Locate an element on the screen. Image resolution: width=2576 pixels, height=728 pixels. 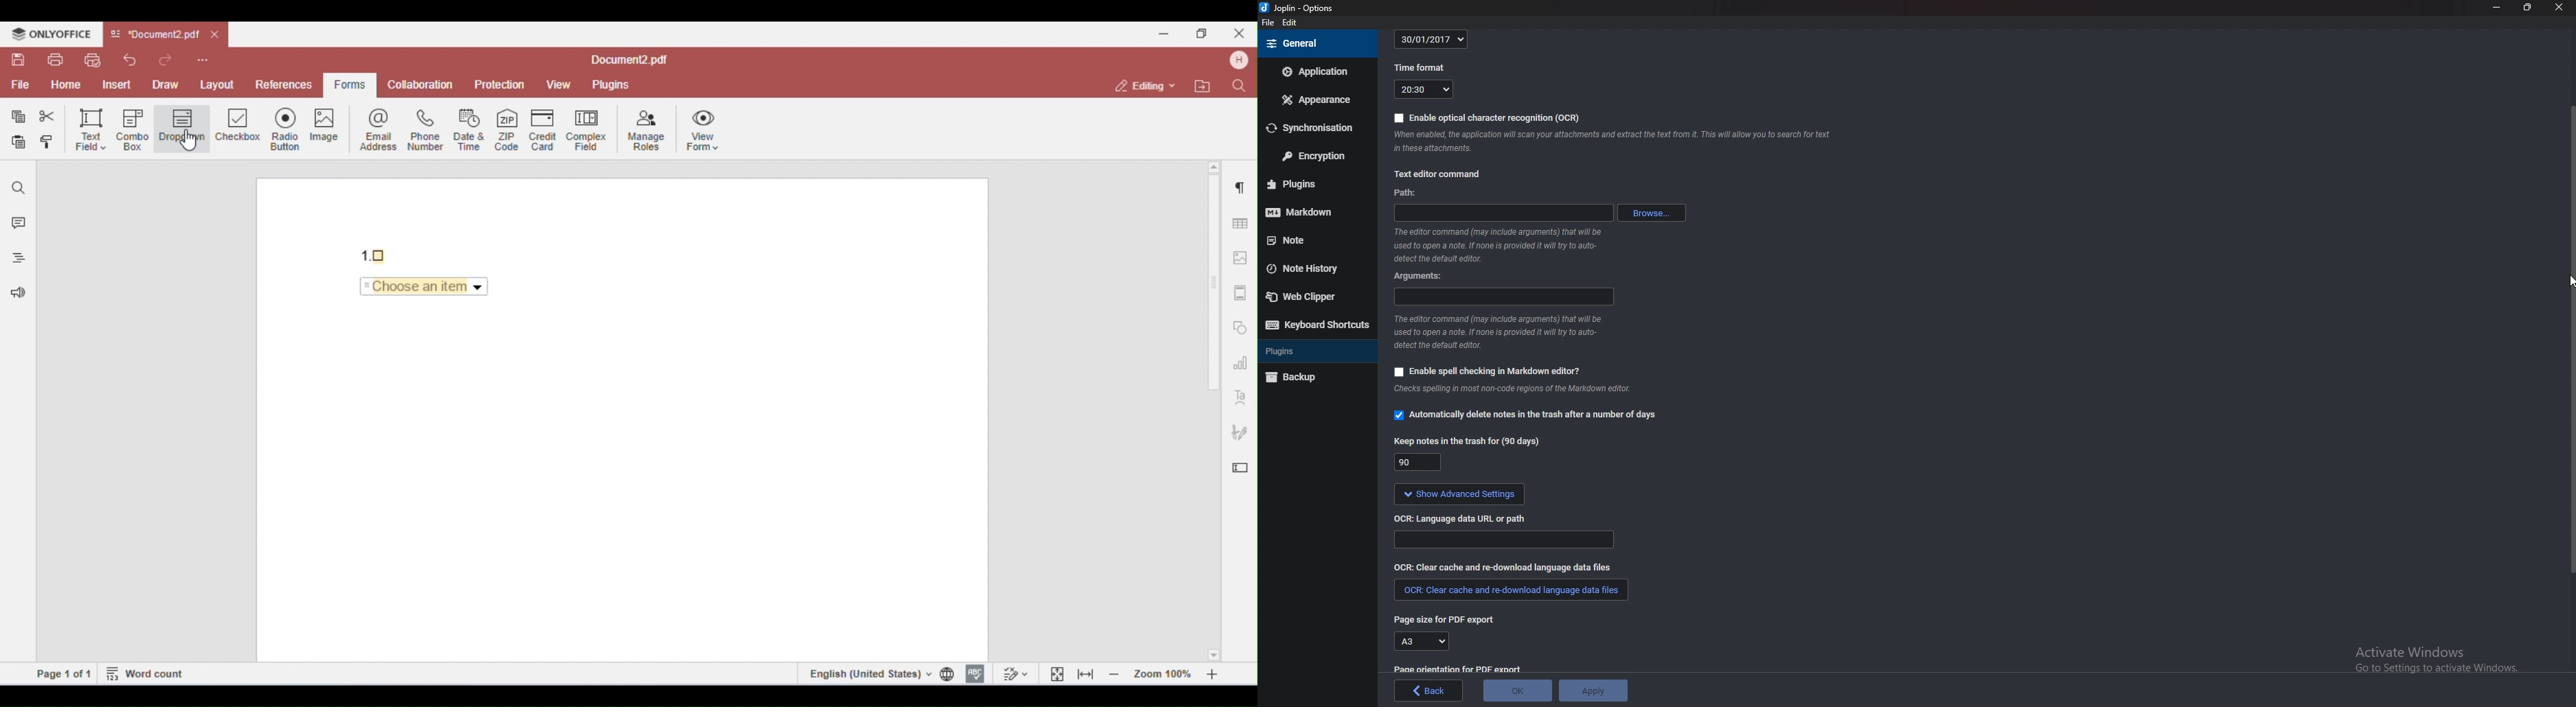
Web clipper is located at coordinates (1310, 296).